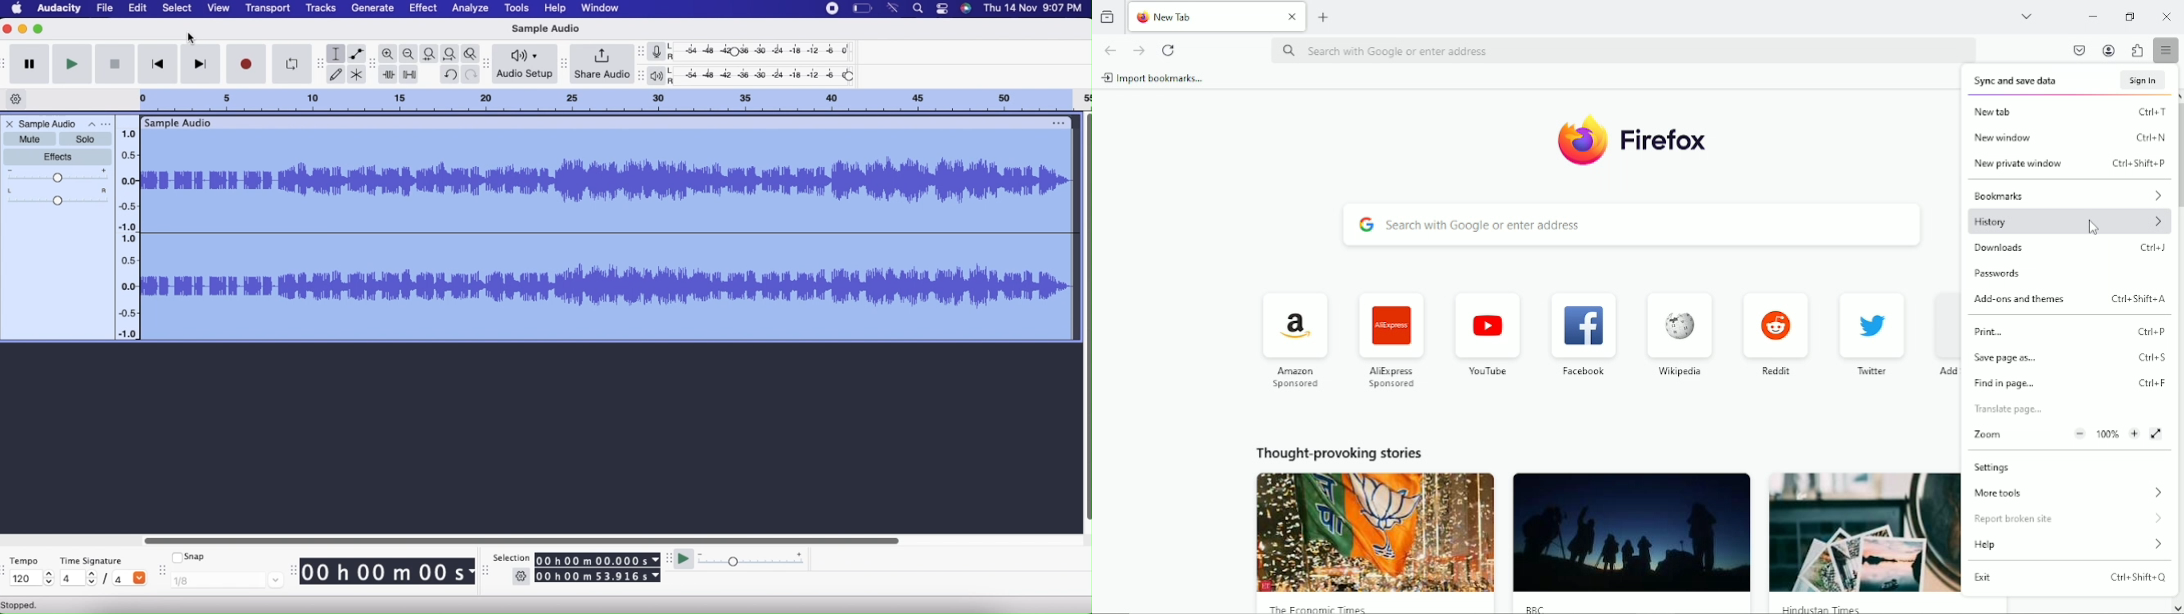  I want to click on Play, so click(74, 64).